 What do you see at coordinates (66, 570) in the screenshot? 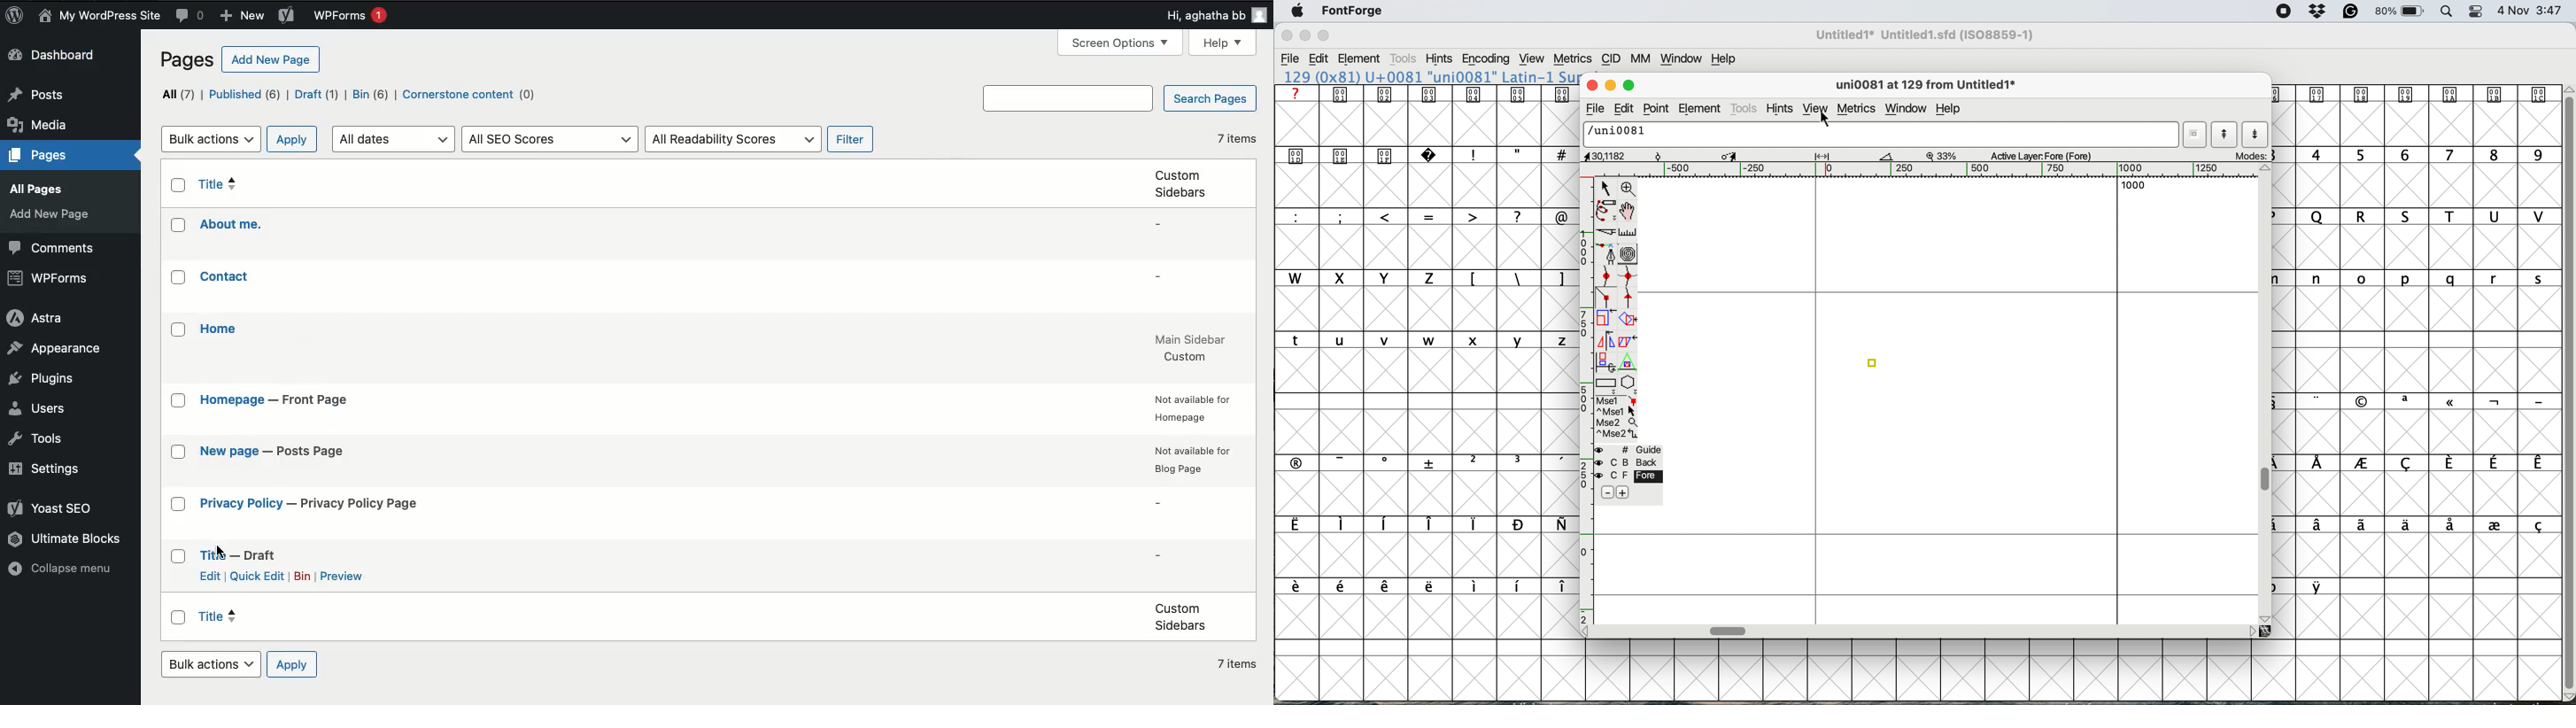
I see `Collapse menu` at bounding box center [66, 570].